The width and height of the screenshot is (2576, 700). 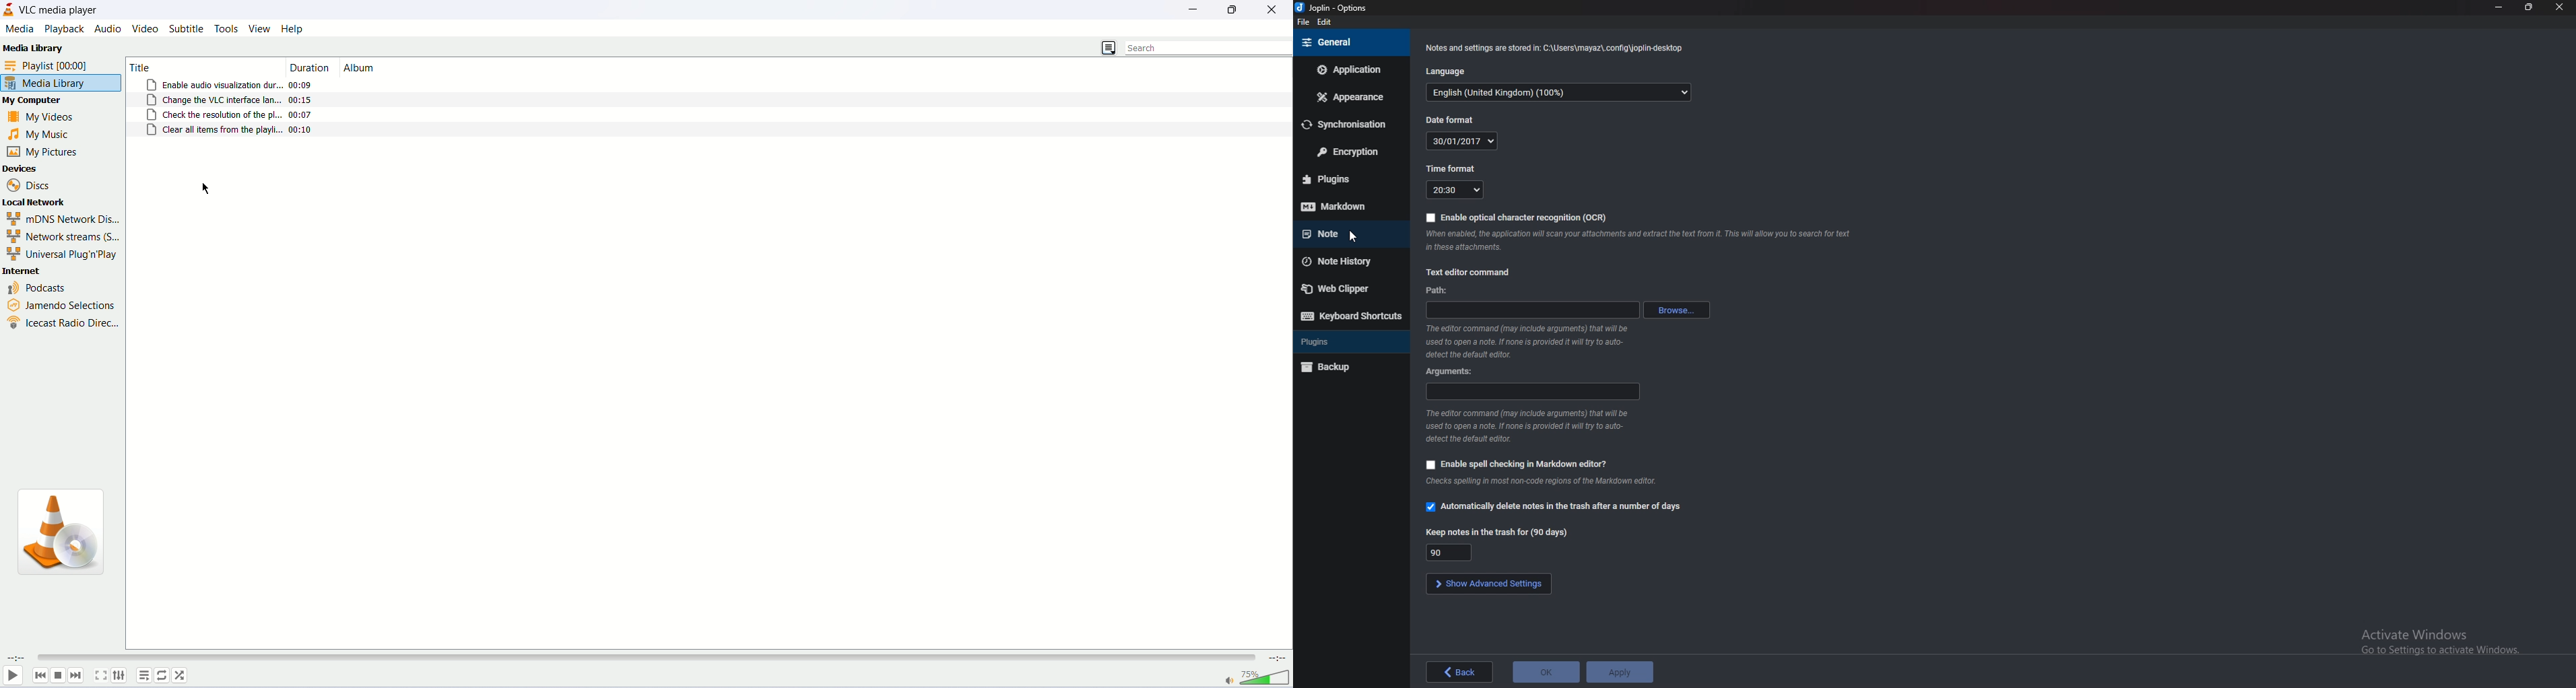 I want to click on Enable Ocr, so click(x=1515, y=217).